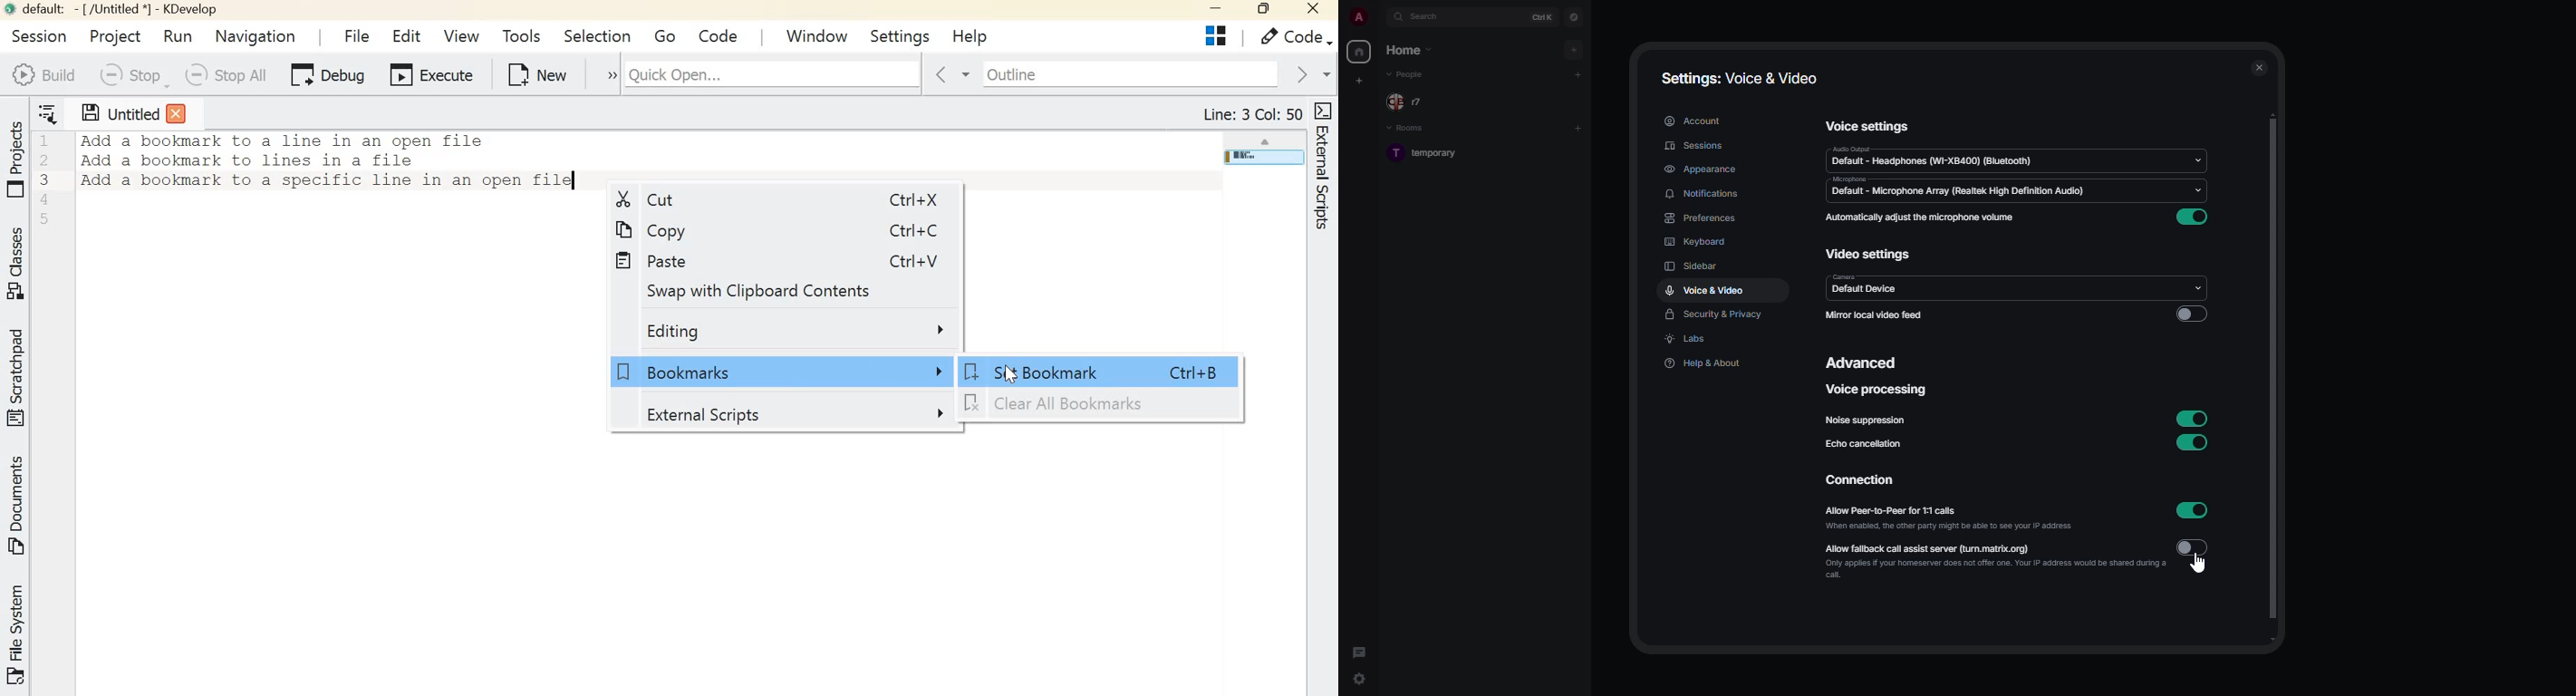 The width and height of the screenshot is (2576, 700). What do you see at coordinates (2197, 161) in the screenshot?
I see `drop down` at bounding box center [2197, 161].